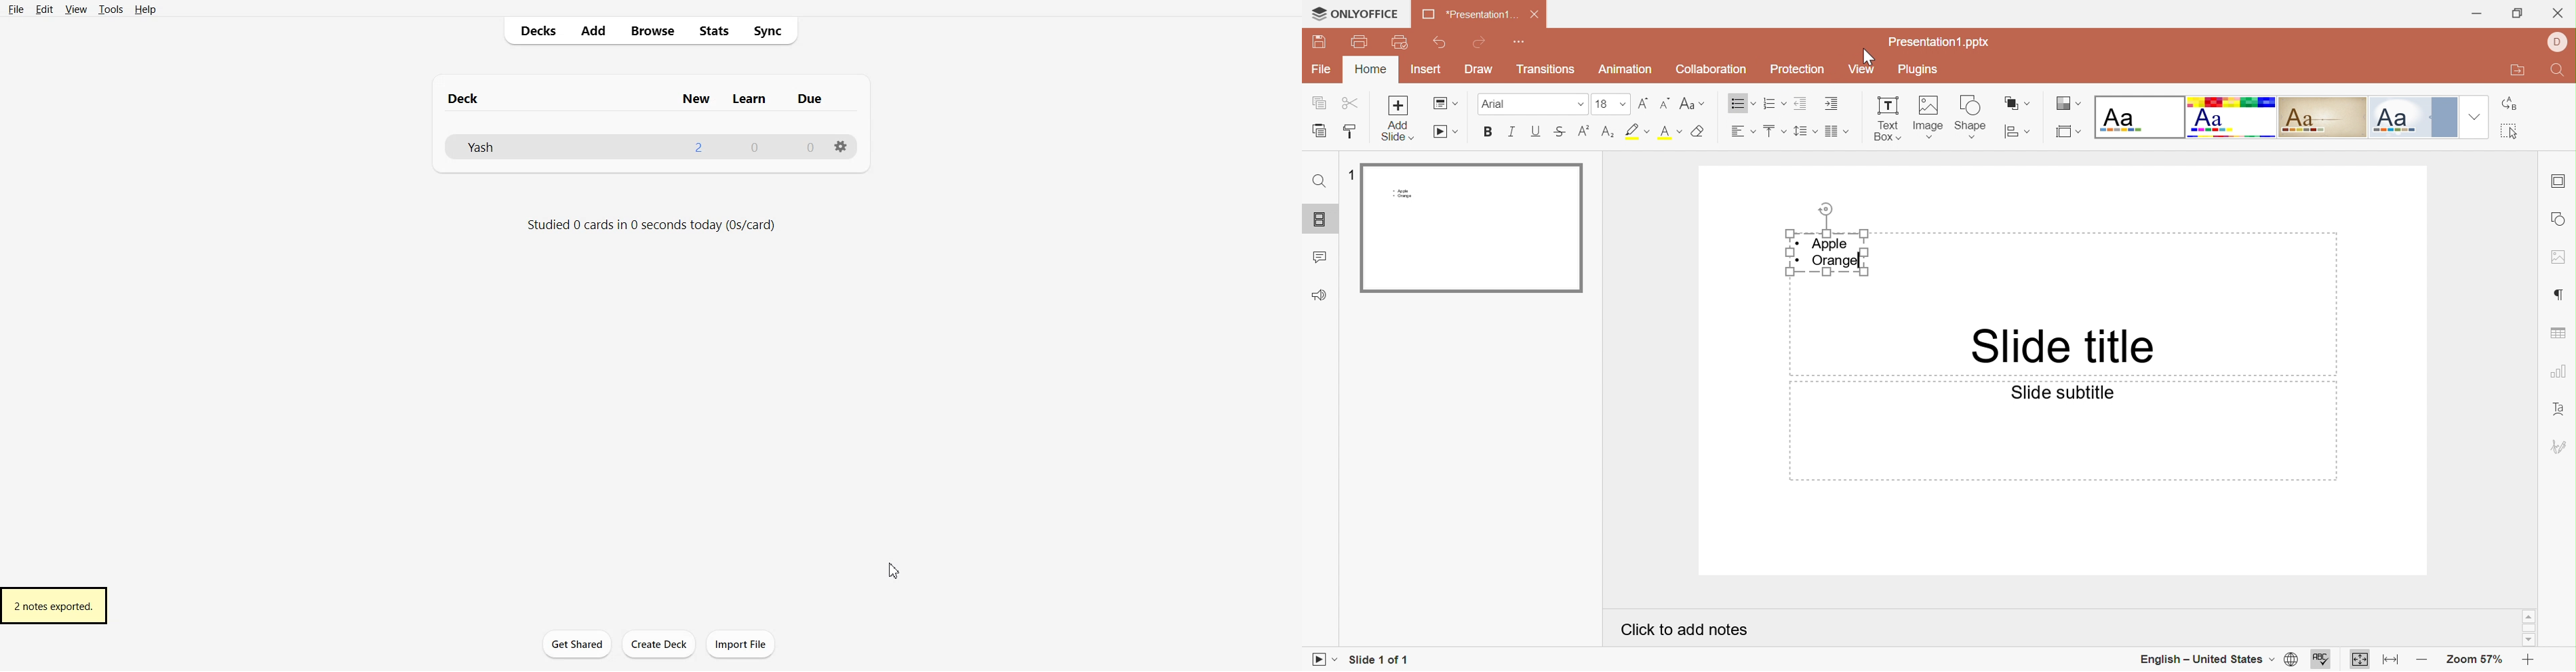 The height and width of the screenshot is (672, 2576). I want to click on Scroll Bar, so click(2533, 629).